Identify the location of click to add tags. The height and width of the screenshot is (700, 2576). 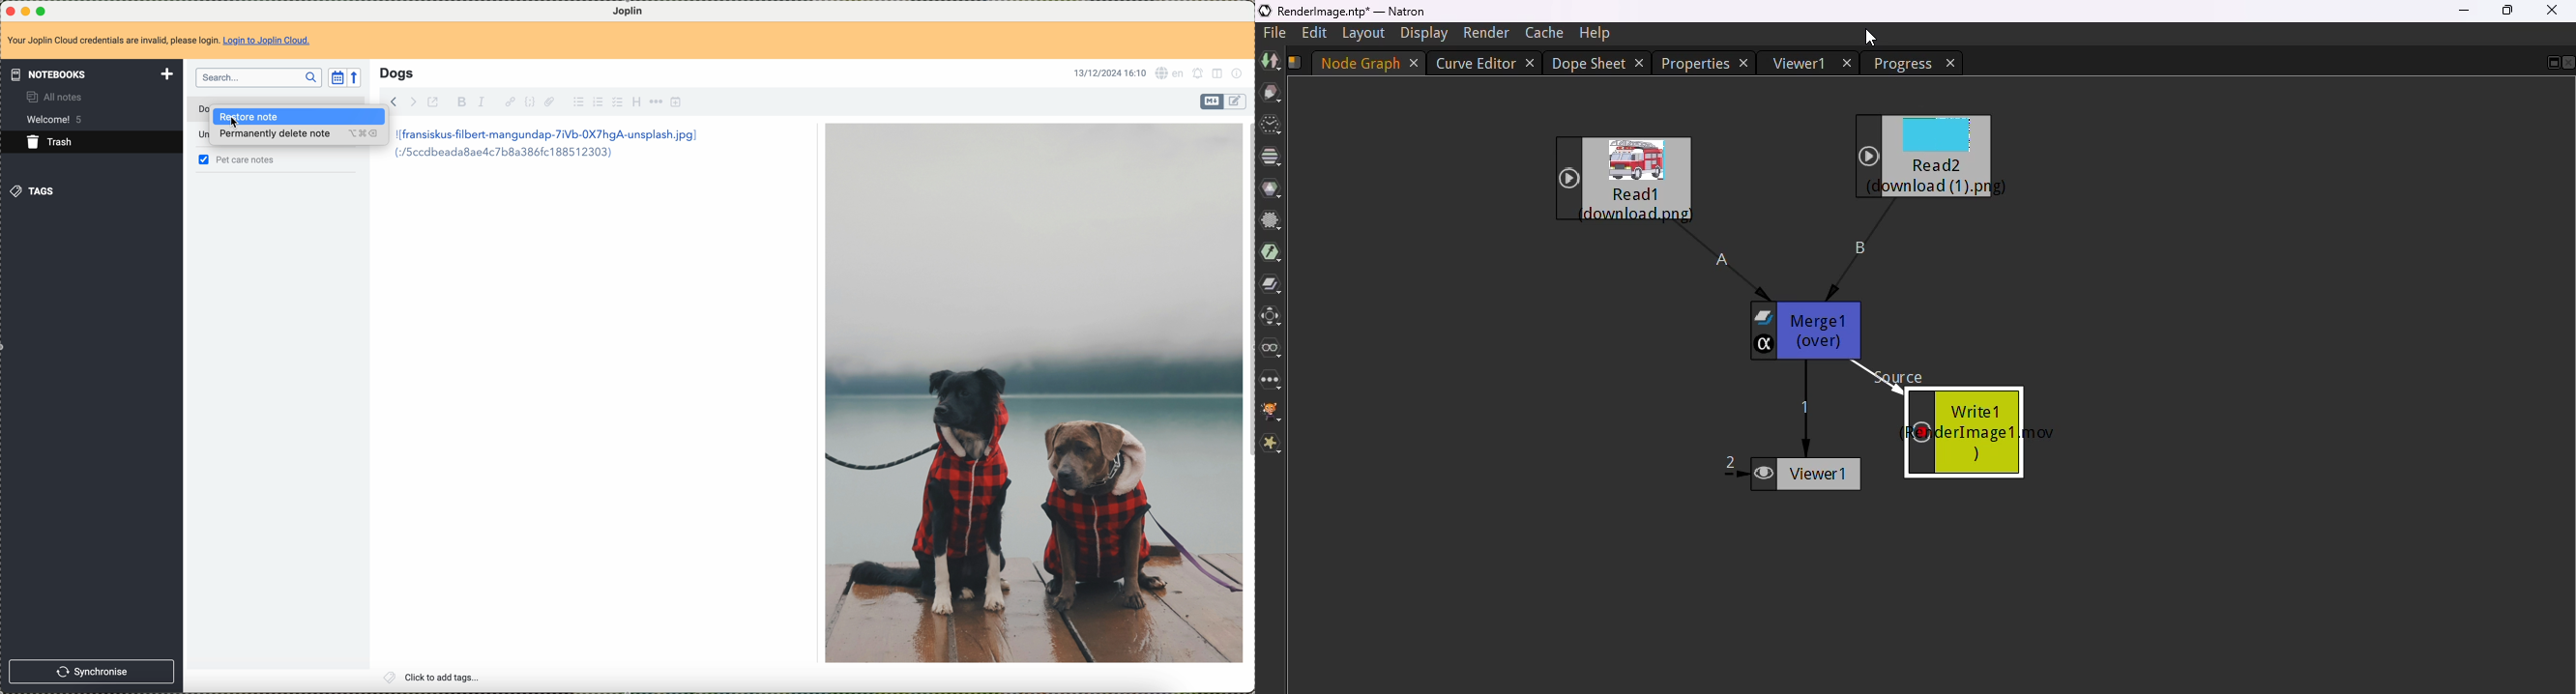
(433, 678).